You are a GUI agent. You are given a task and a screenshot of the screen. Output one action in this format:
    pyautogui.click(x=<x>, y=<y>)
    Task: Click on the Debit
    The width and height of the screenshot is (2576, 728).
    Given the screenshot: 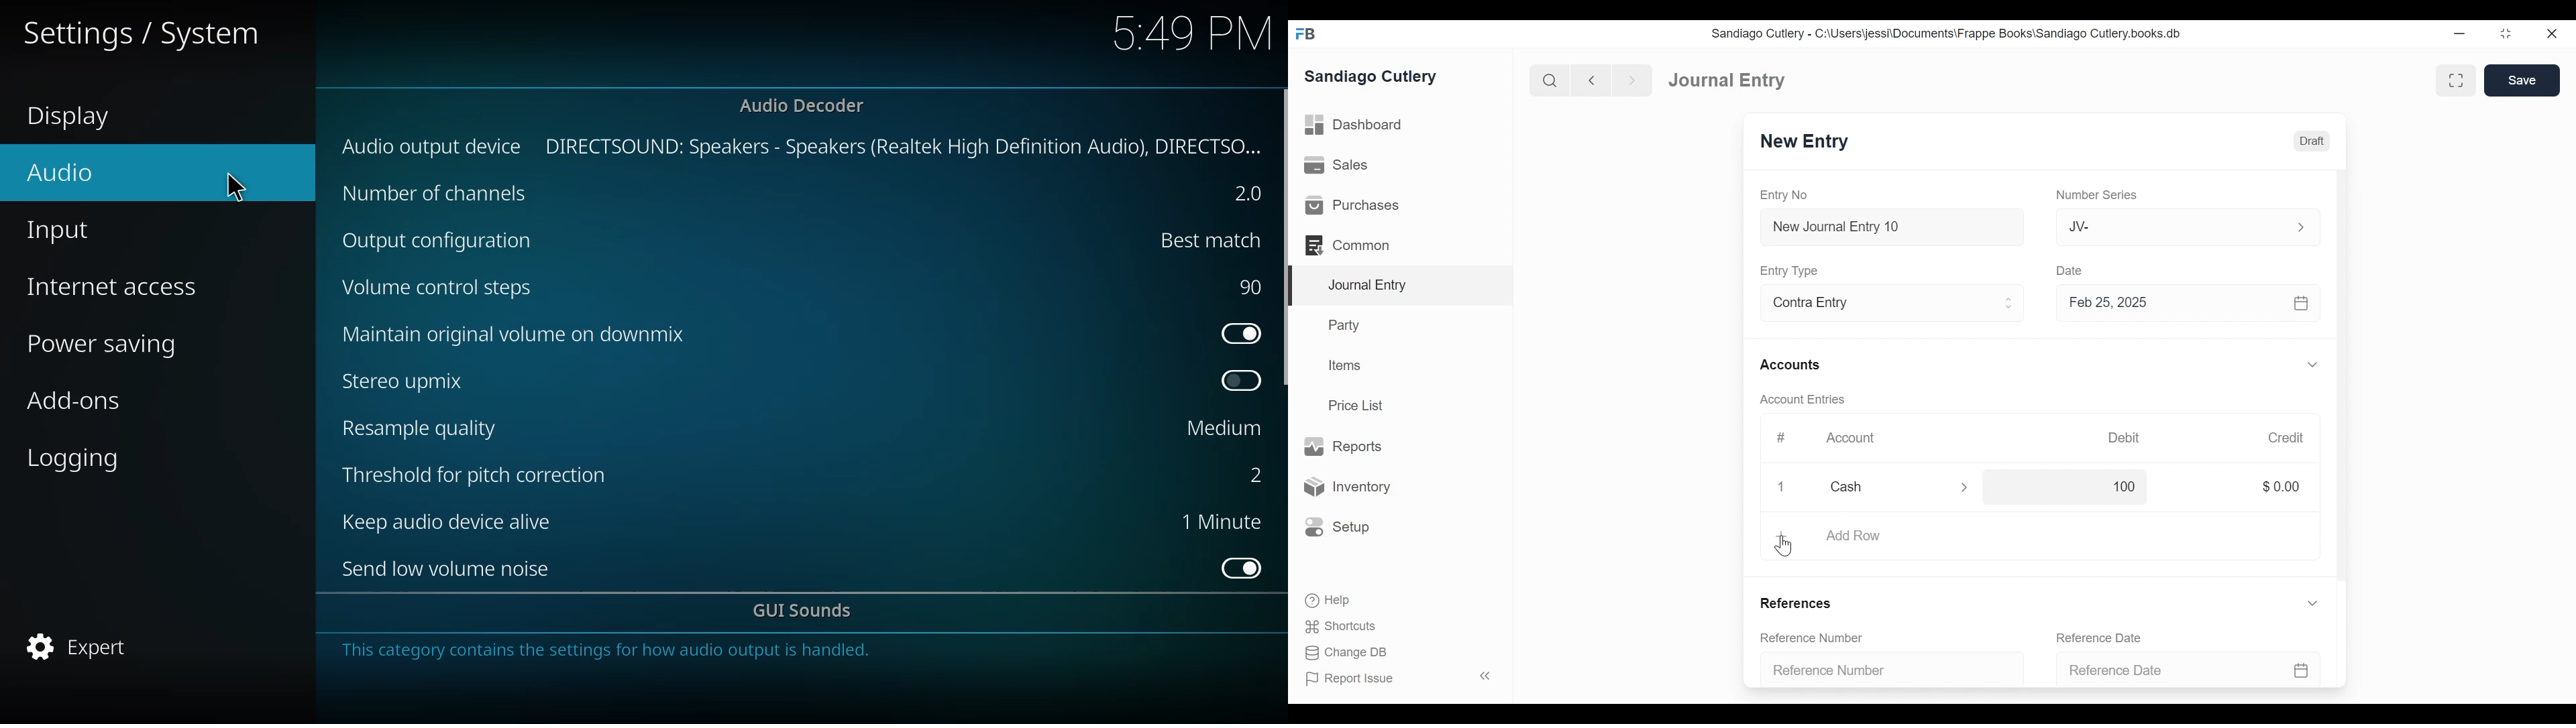 What is the action you would take?
    pyautogui.click(x=2129, y=438)
    